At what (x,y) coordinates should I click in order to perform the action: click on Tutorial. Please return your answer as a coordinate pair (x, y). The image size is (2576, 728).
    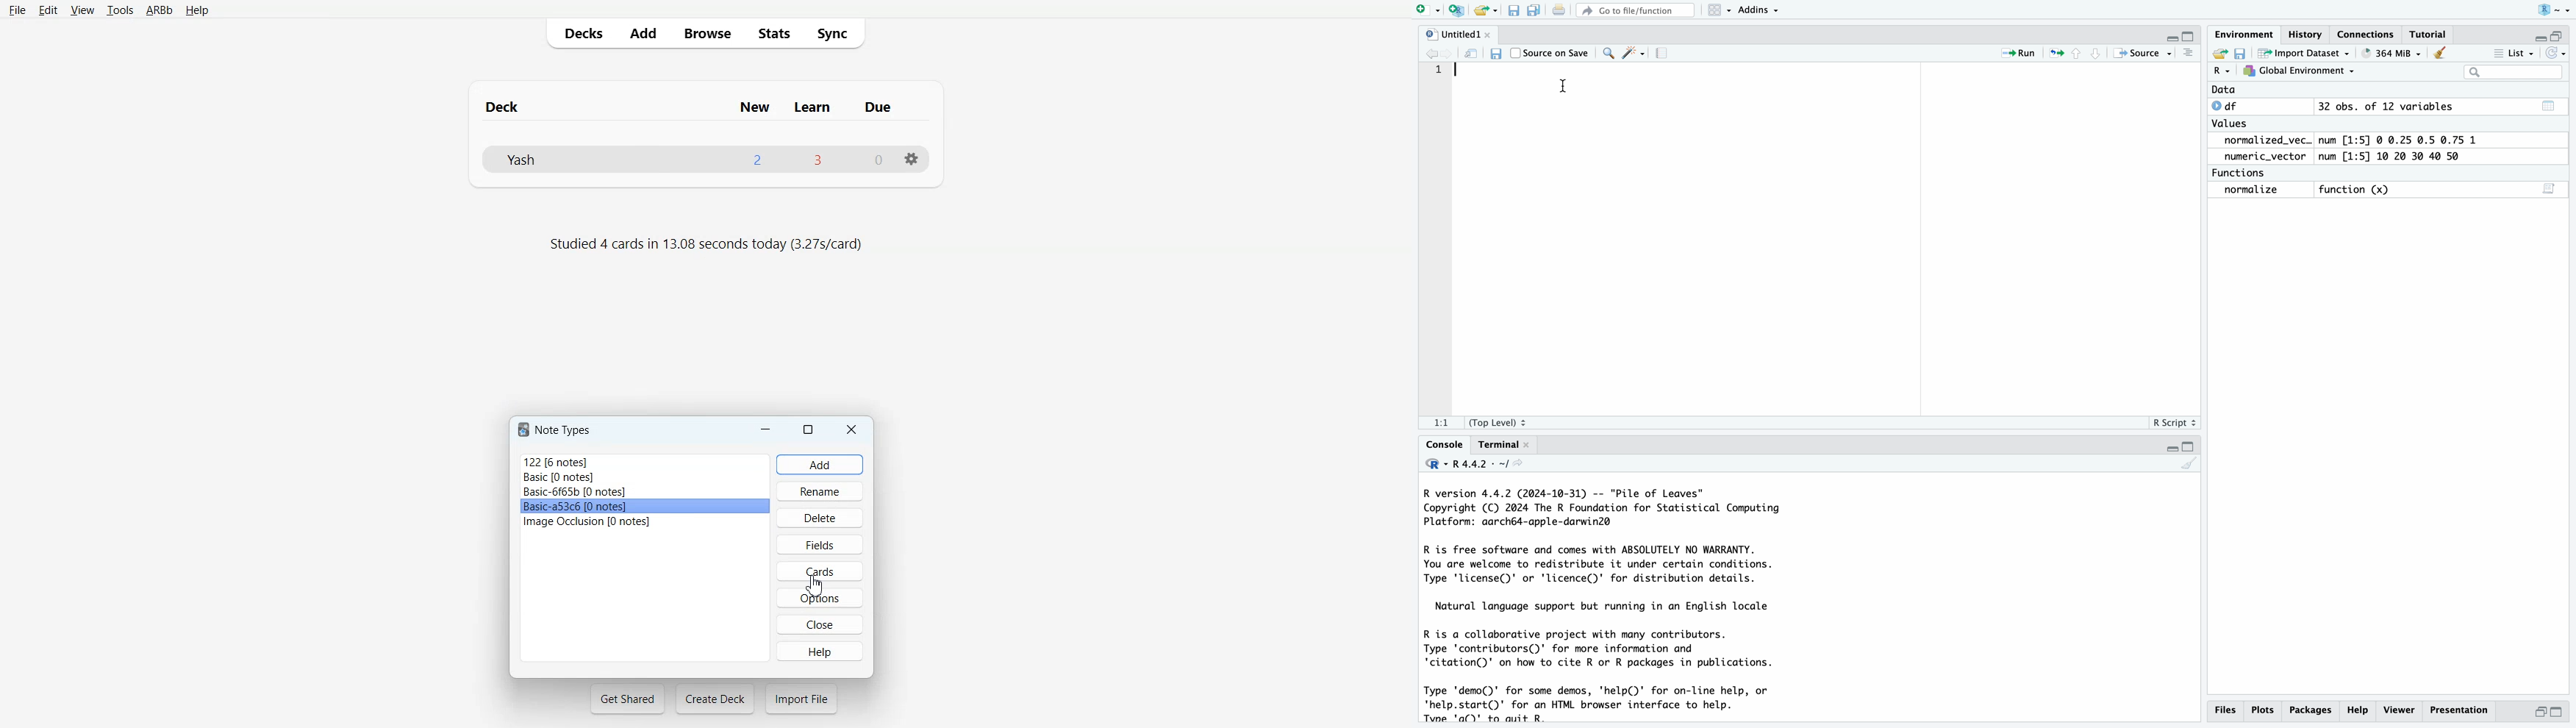
    Looking at the image, I should click on (2428, 35).